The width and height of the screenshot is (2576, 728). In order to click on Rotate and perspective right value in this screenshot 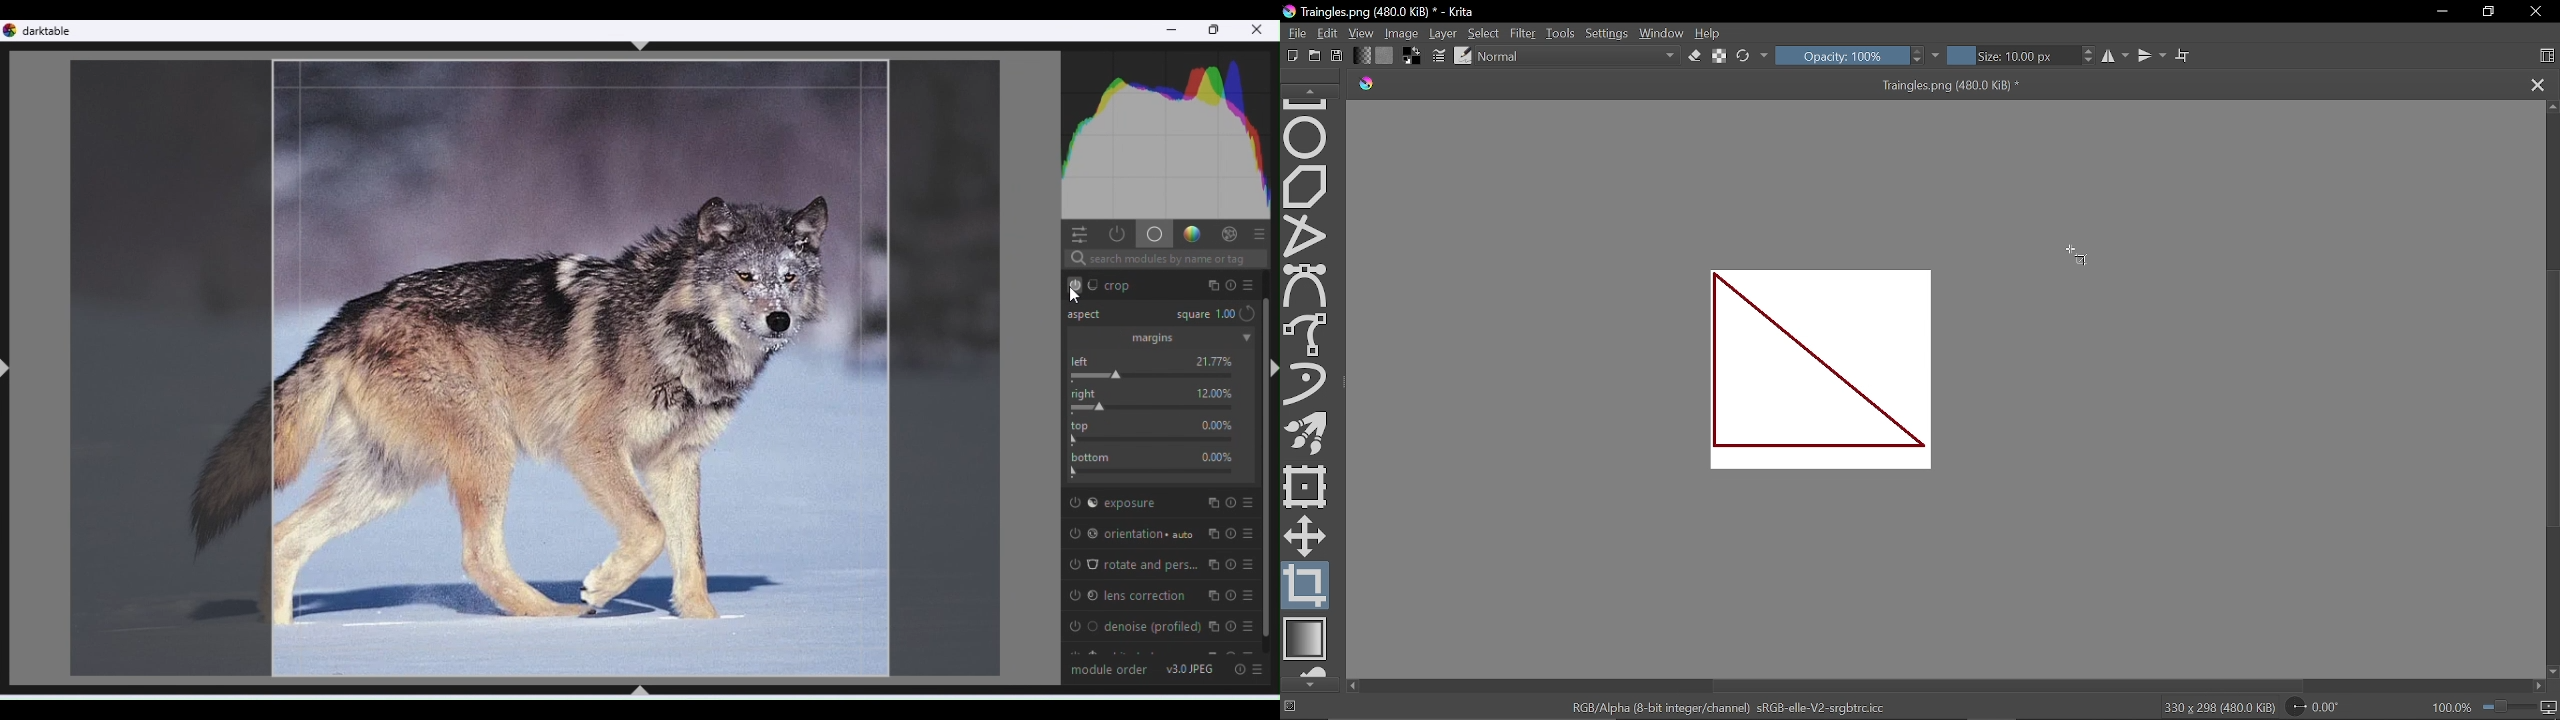, I will do `click(1163, 408)`.